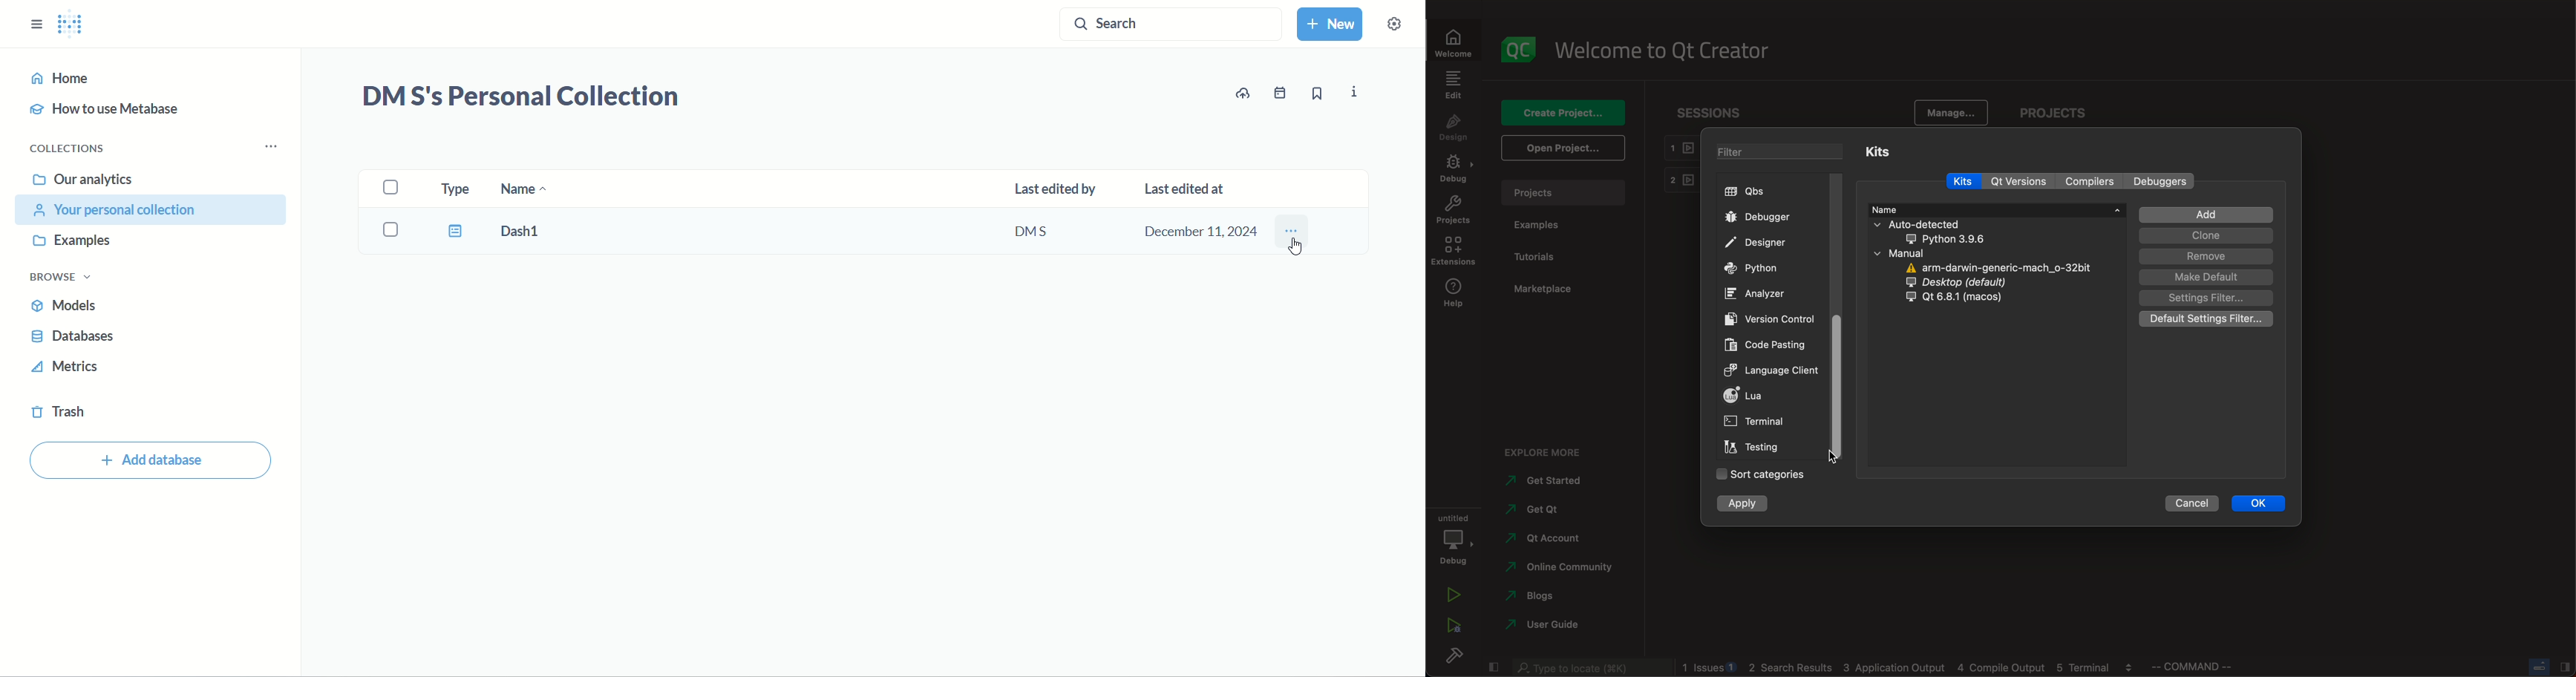 The width and height of the screenshot is (2576, 700). I want to click on build, so click(1458, 658).